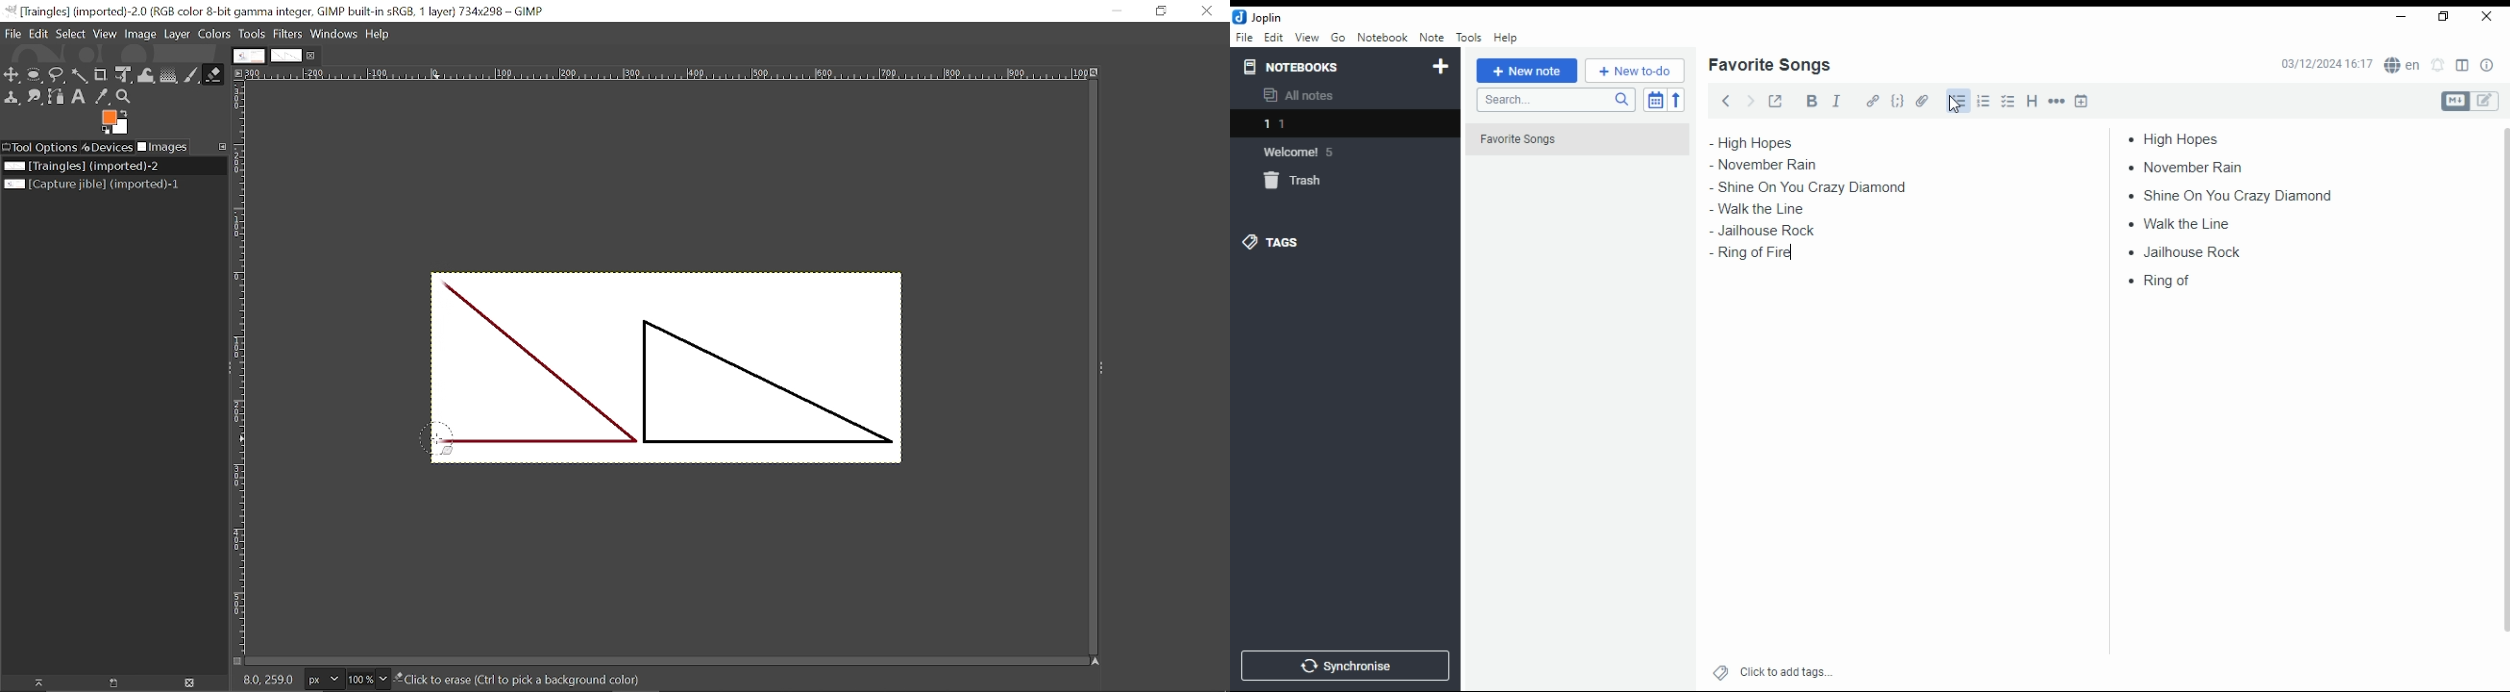 This screenshot has width=2520, height=700. Describe the element at coordinates (2006, 103) in the screenshot. I see `checkbox` at that location.